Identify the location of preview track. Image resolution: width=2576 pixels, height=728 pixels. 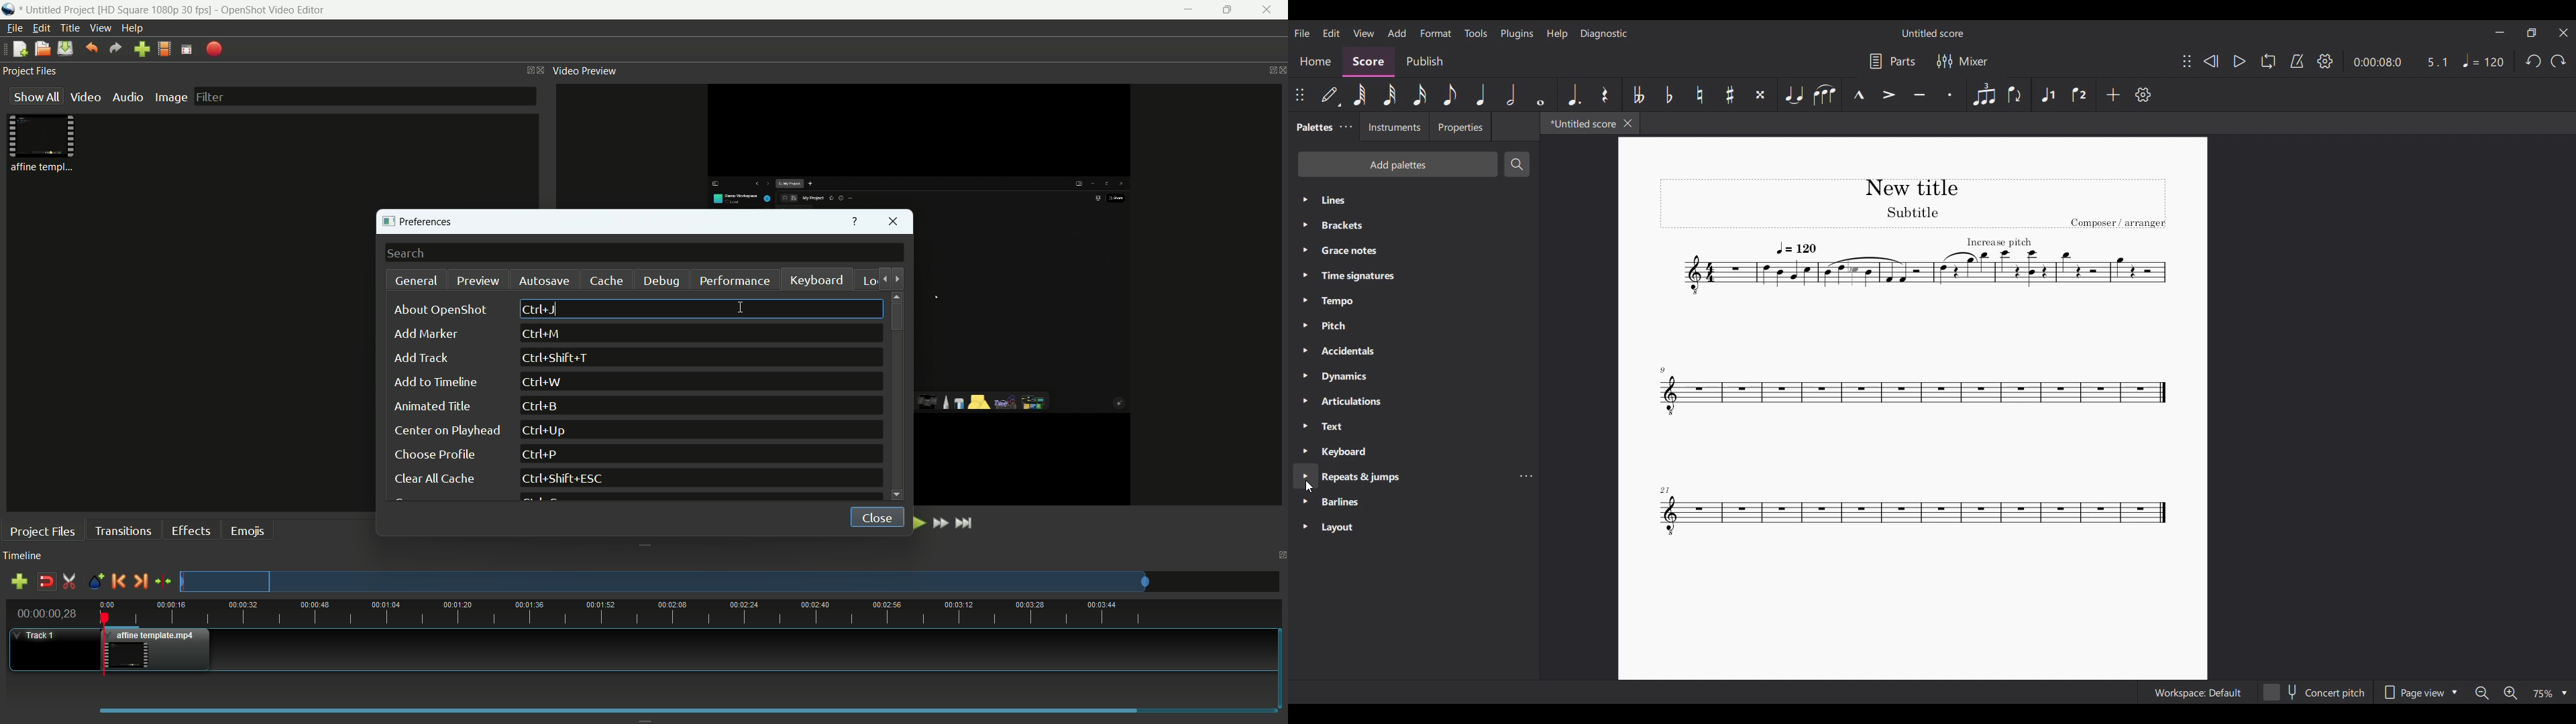
(663, 581).